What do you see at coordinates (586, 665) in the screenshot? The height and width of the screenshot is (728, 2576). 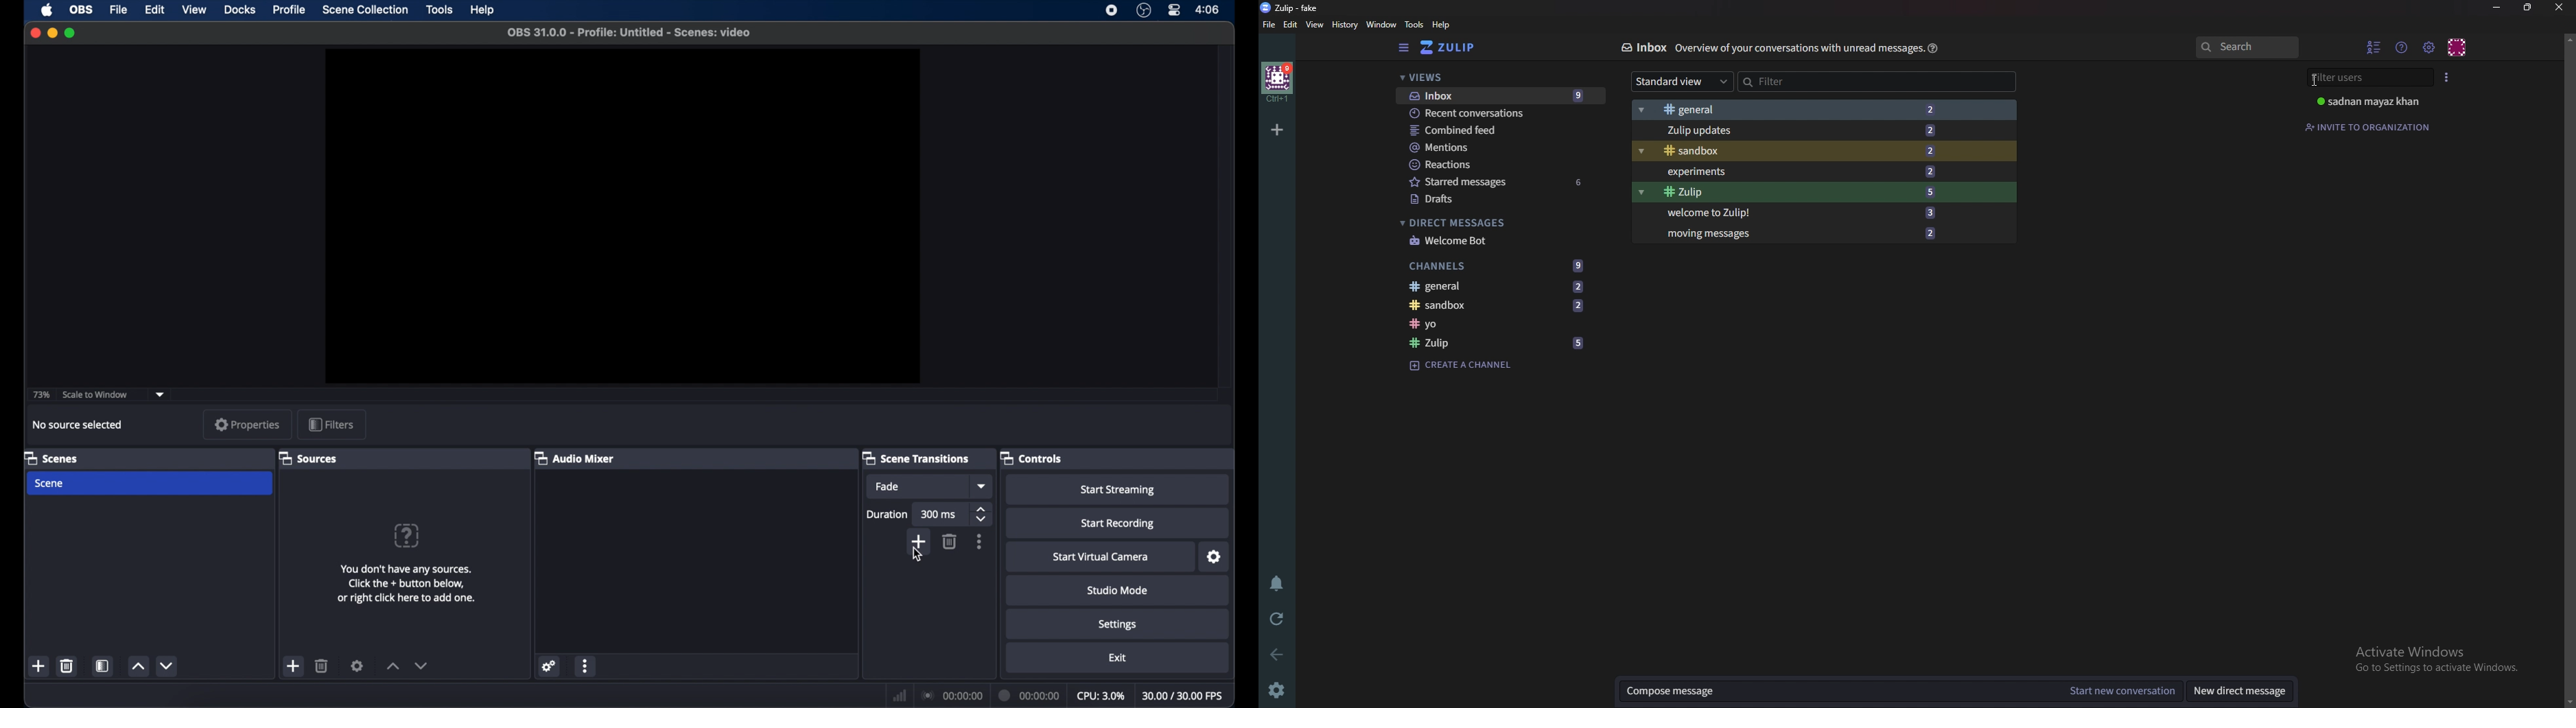 I see `more options` at bounding box center [586, 665].